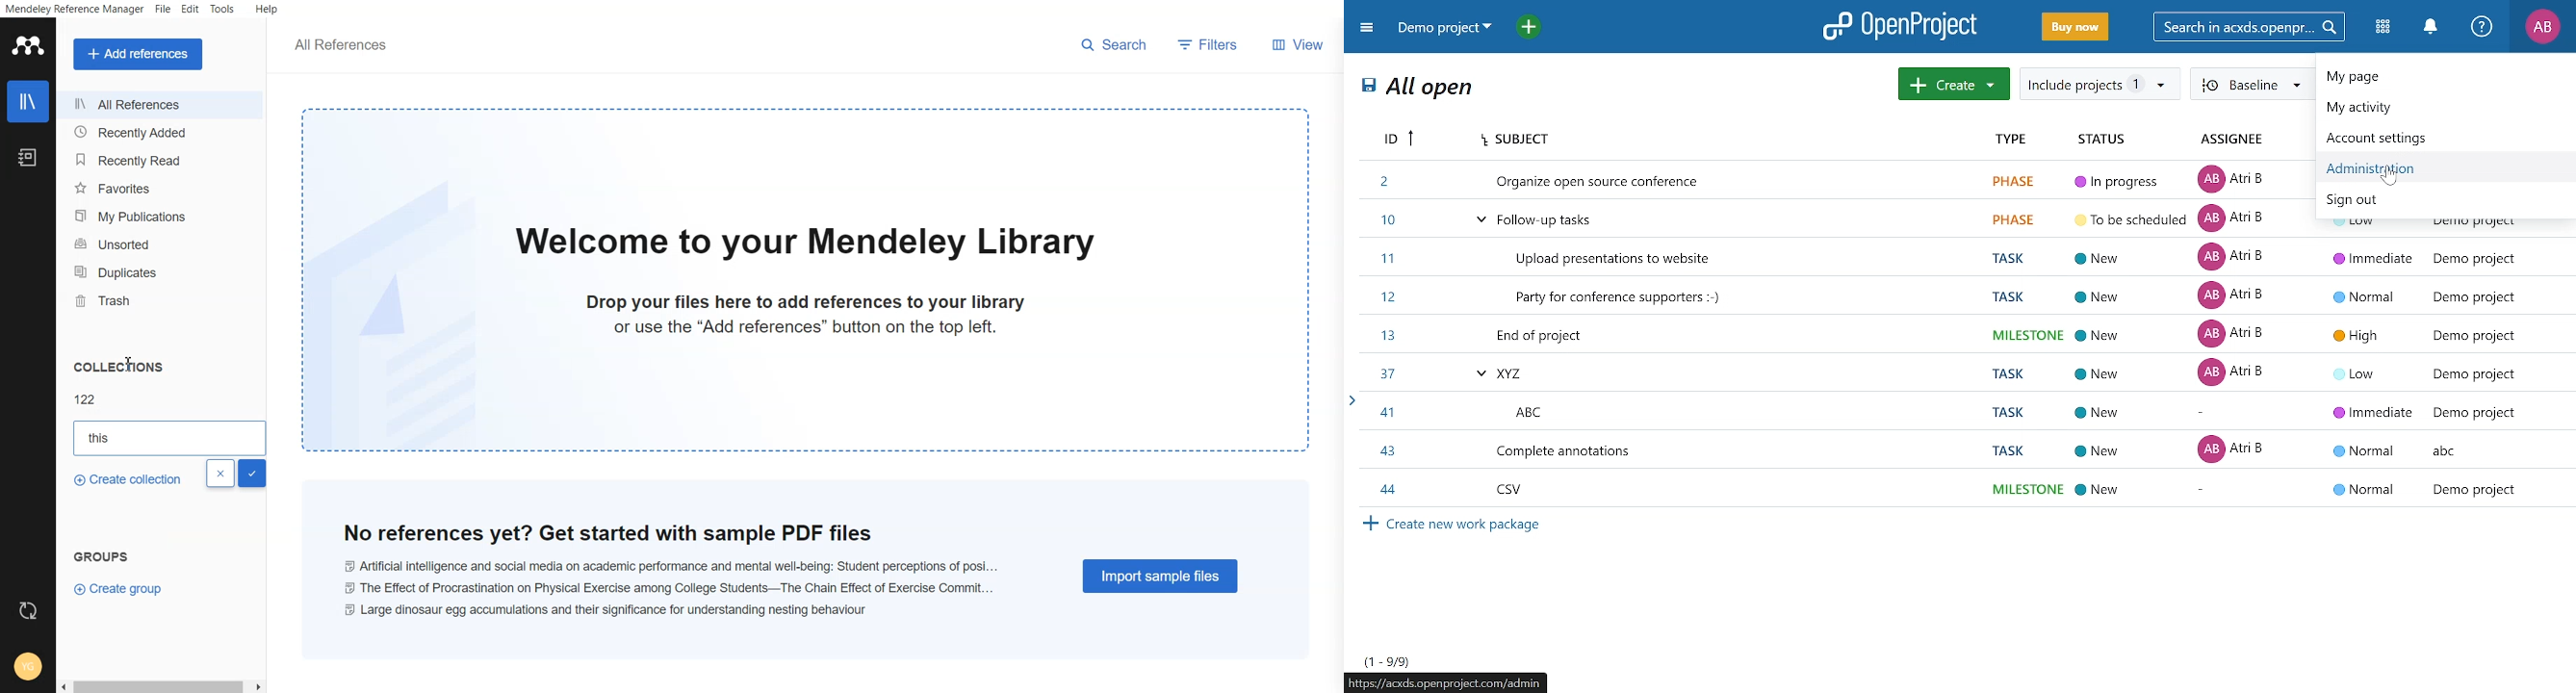 The width and height of the screenshot is (2576, 700). What do you see at coordinates (1962, 410) in the screenshot?
I see `task titled "ABC"` at bounding box center [1962, 410].